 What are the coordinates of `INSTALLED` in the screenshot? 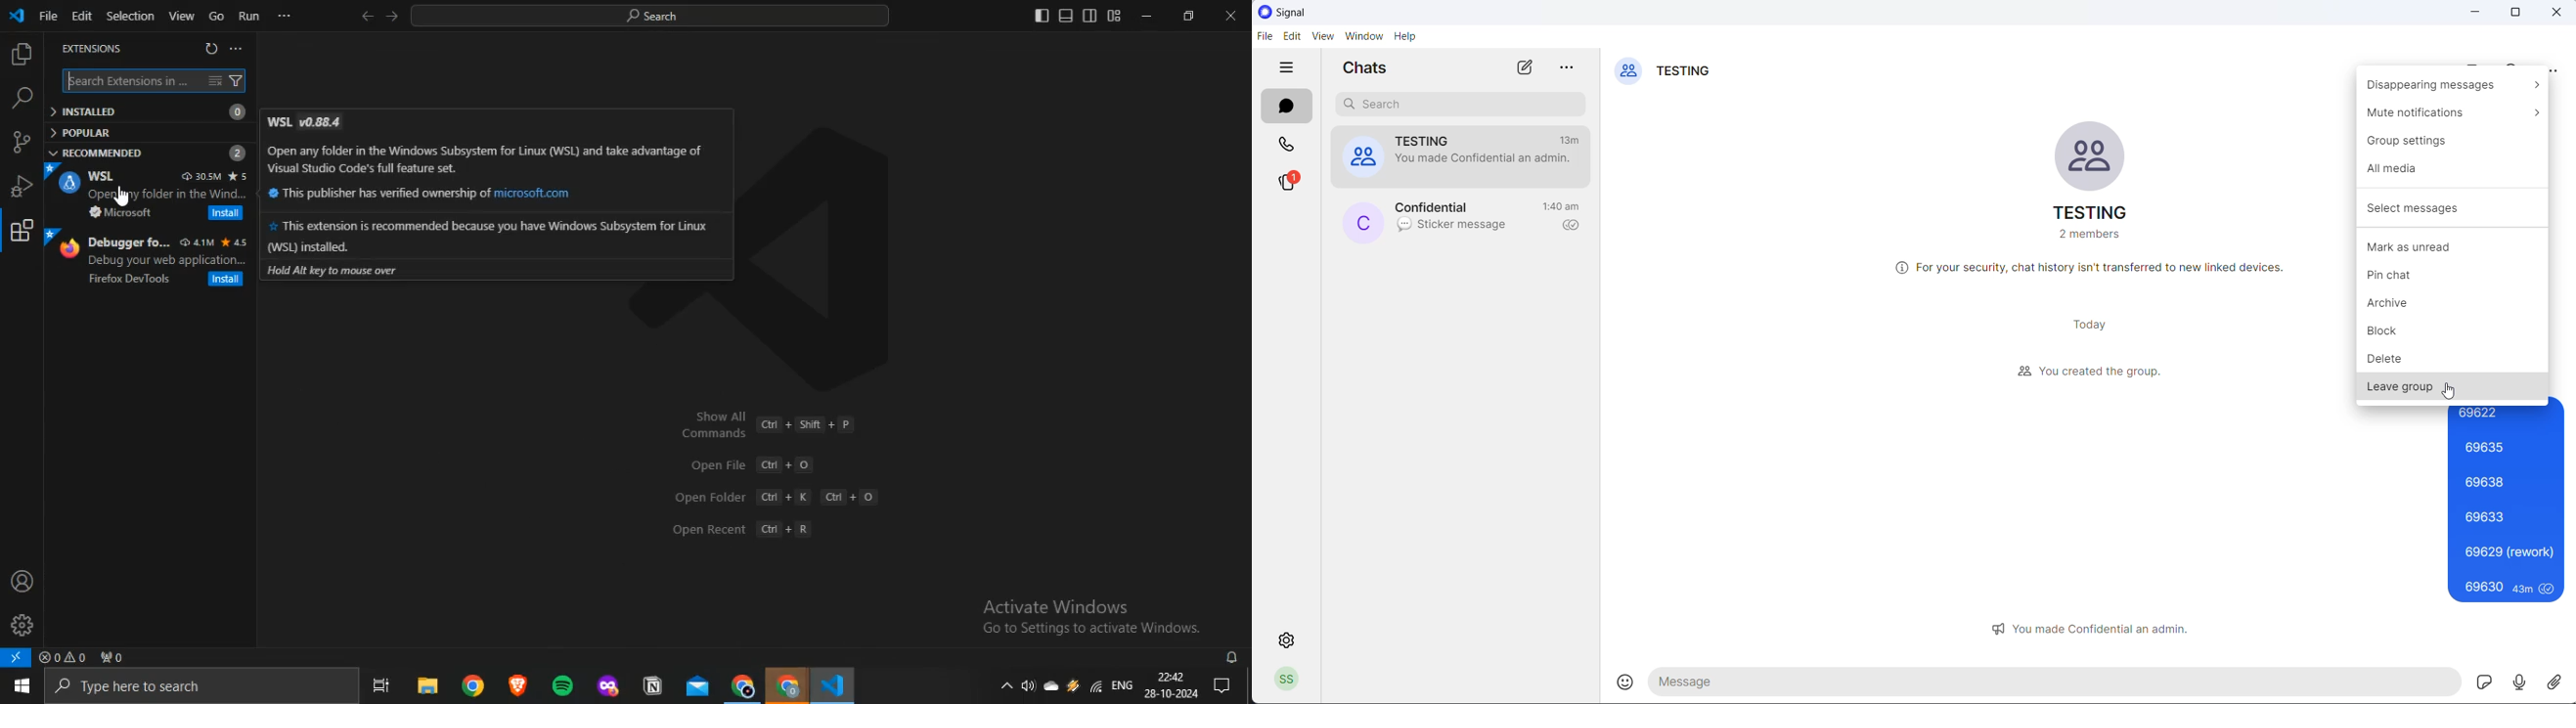 It's located at (148, 111).